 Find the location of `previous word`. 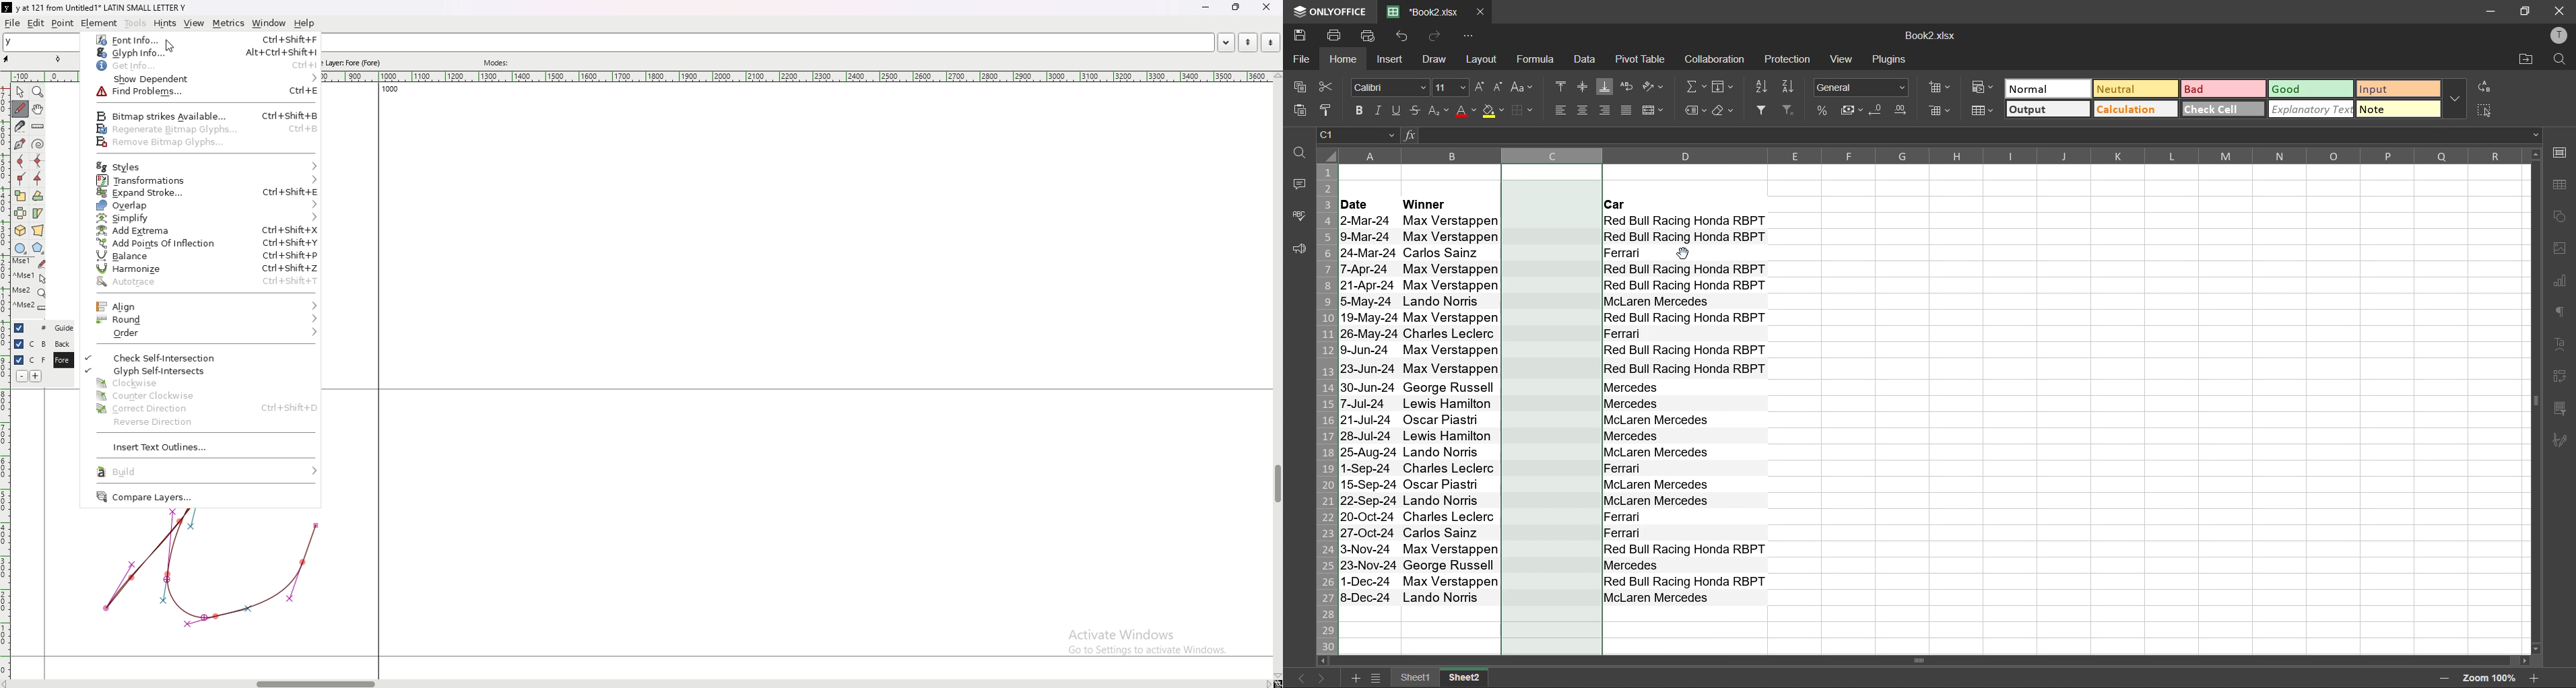

previous word is located at coordinates (1246, 43).